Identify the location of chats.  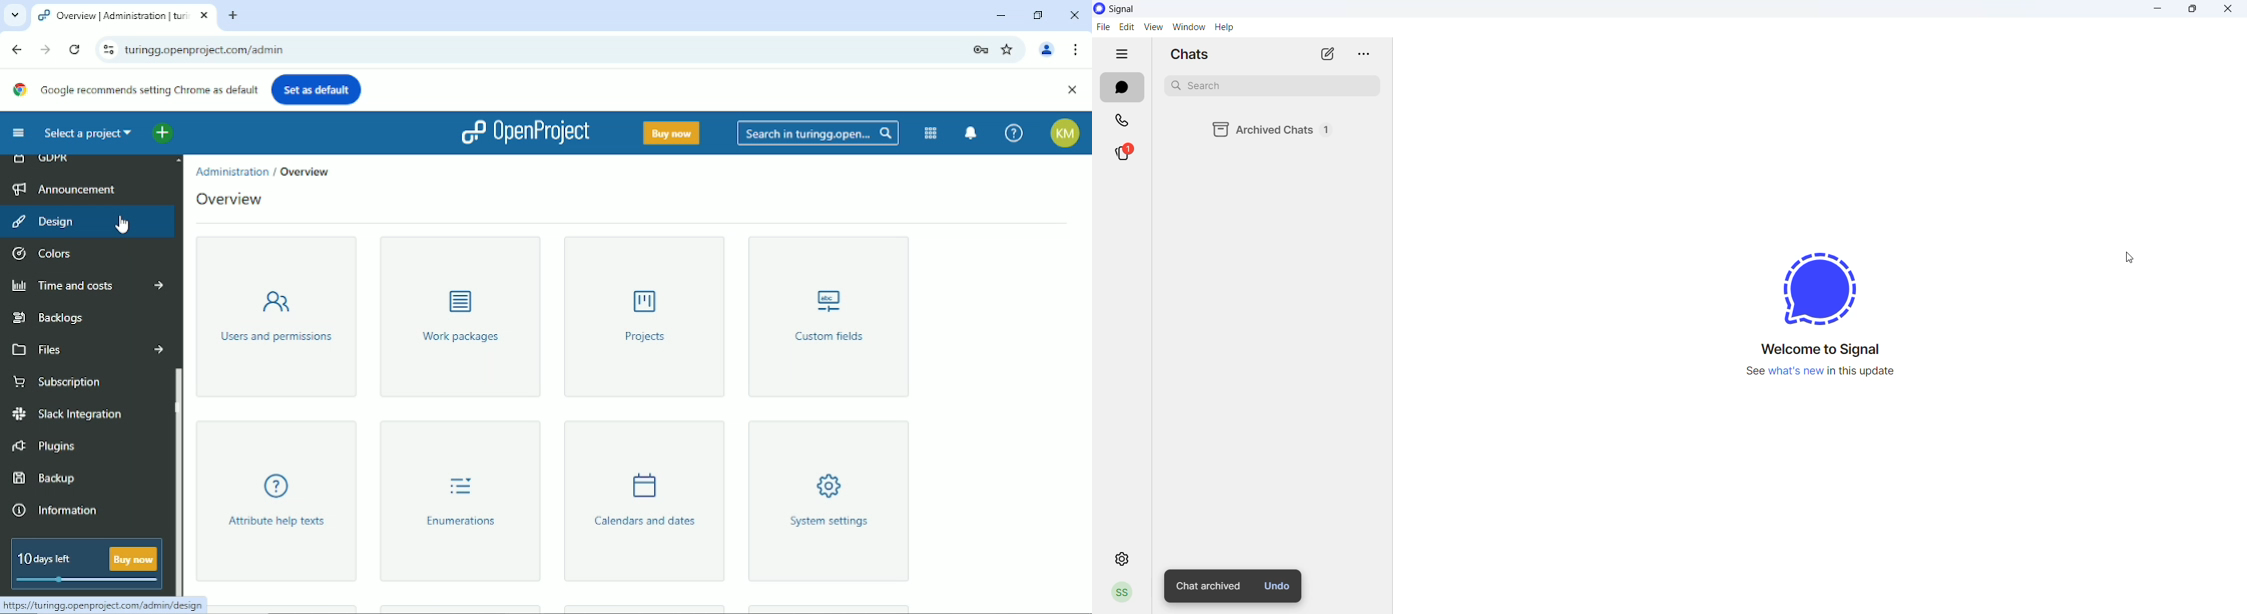
(1121, 87).